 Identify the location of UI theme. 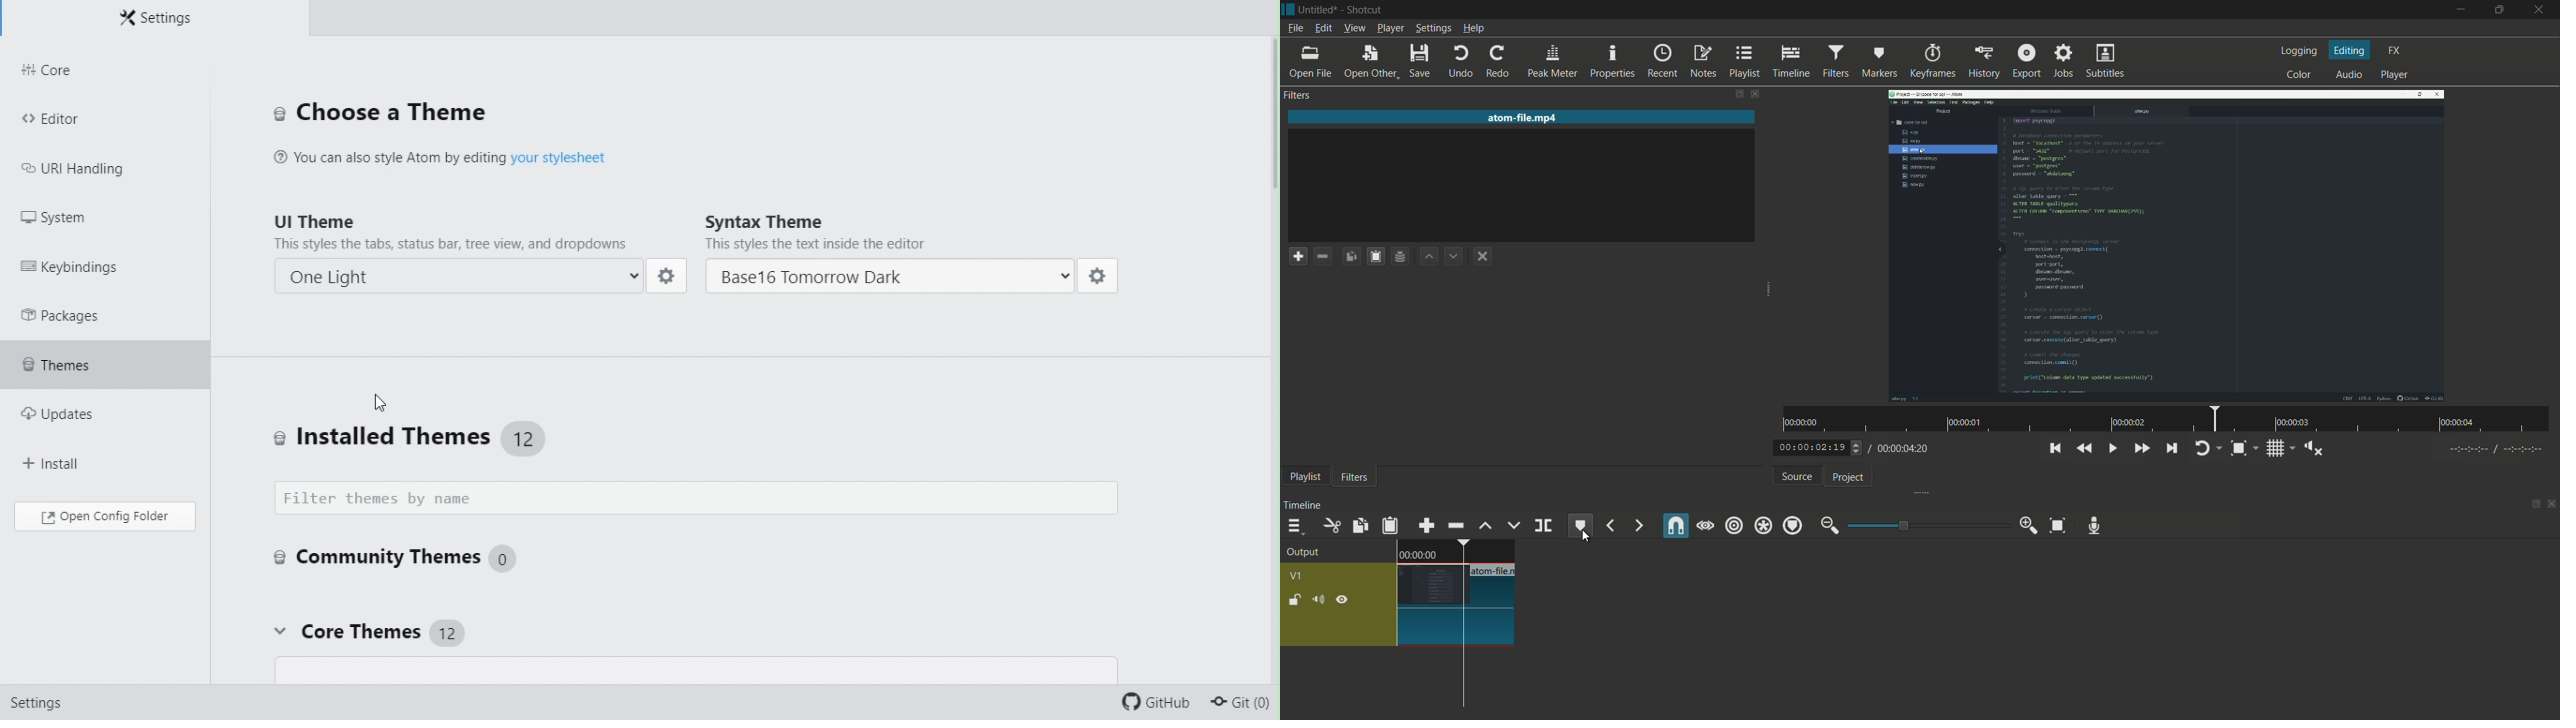
(447, 217).